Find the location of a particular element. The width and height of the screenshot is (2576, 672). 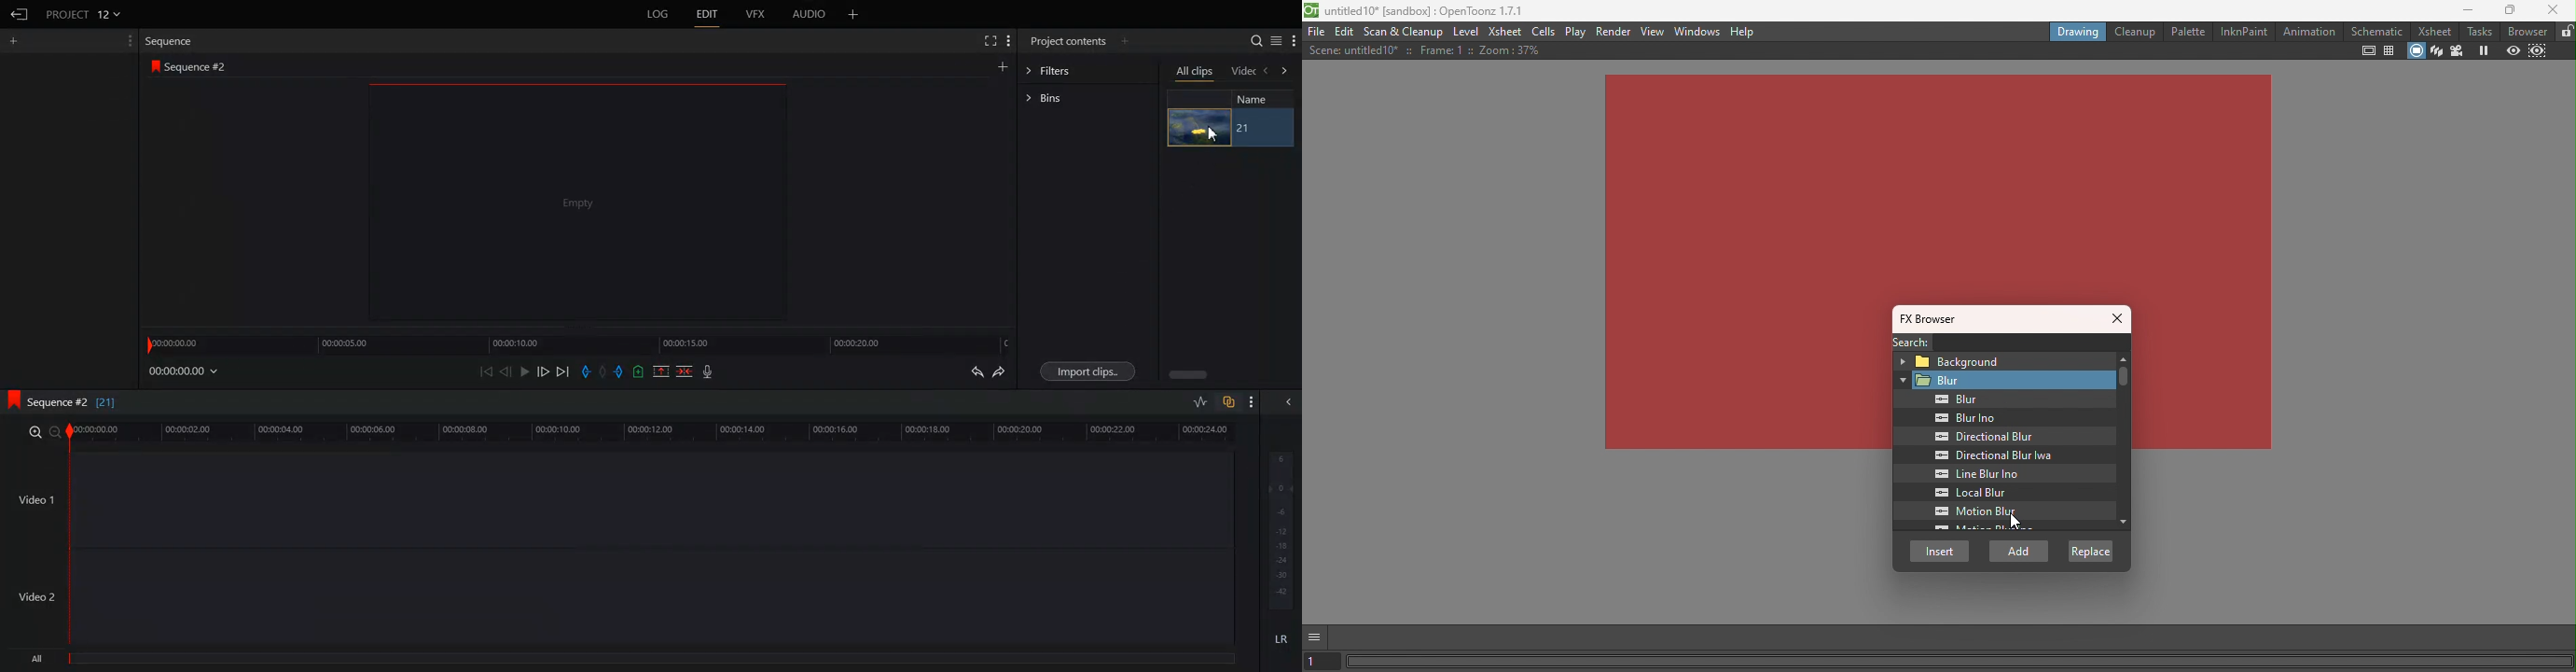

Timeline is located at coordinates (579, 343).